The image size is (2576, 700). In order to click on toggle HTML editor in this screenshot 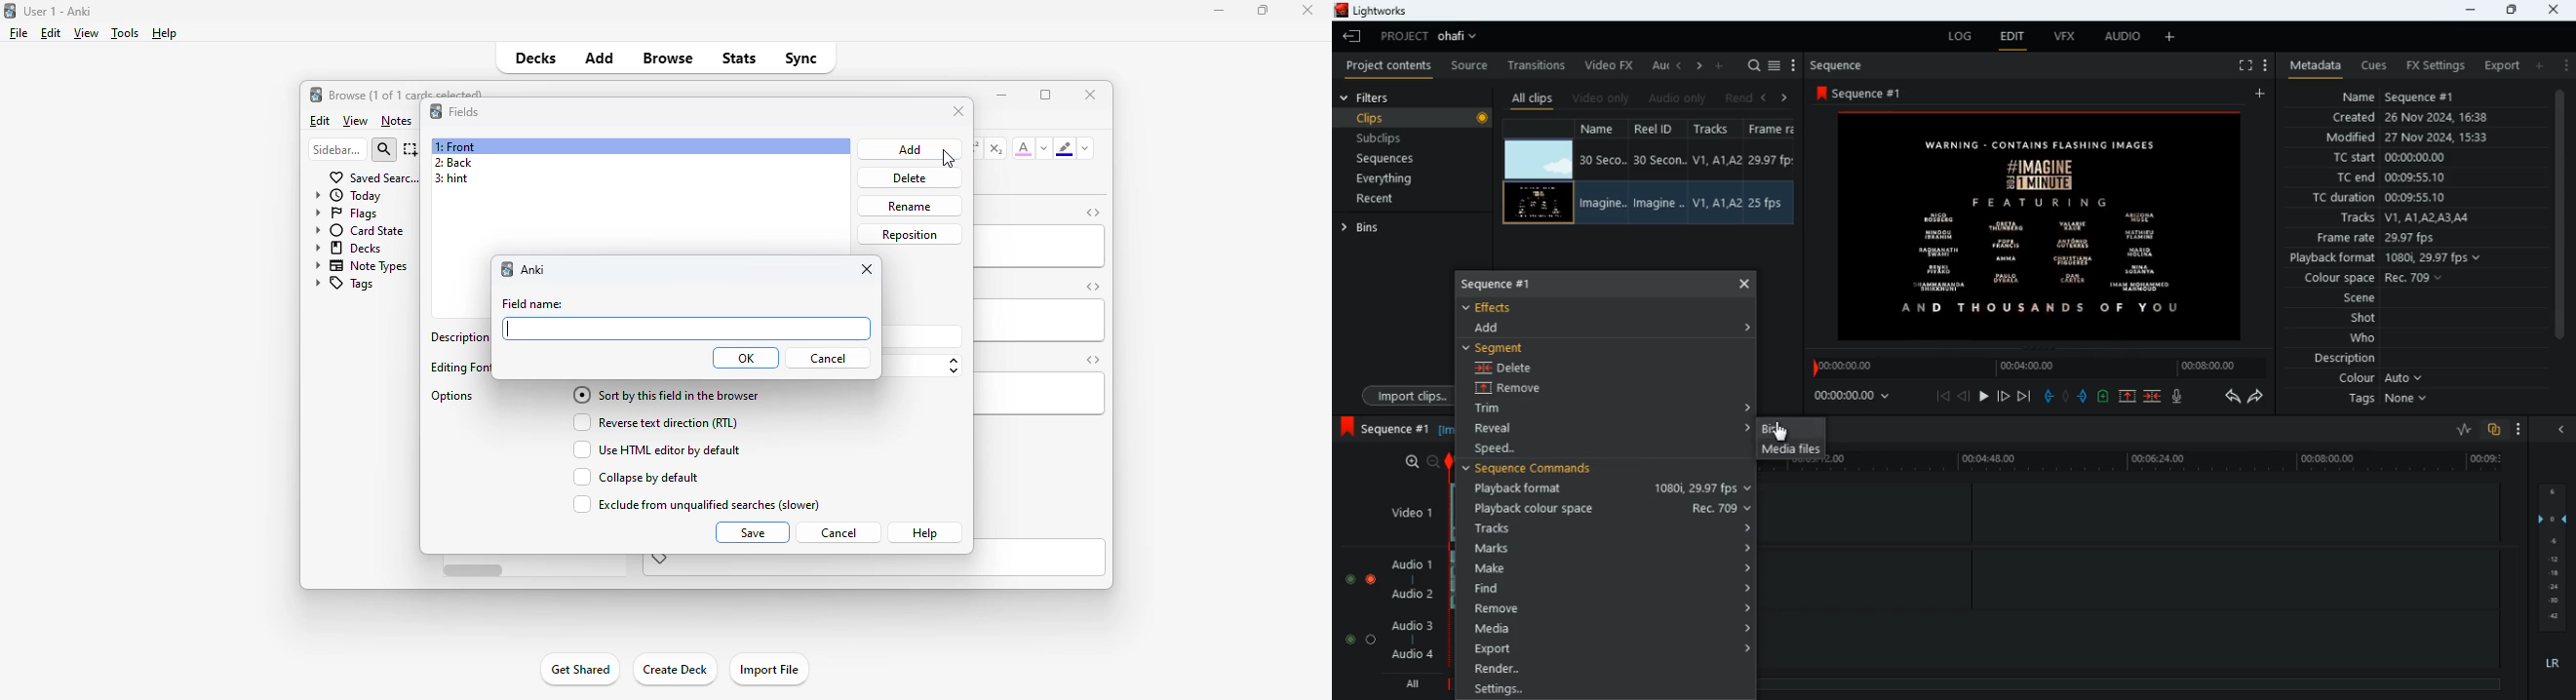, I will do `click(1092, 360)`.